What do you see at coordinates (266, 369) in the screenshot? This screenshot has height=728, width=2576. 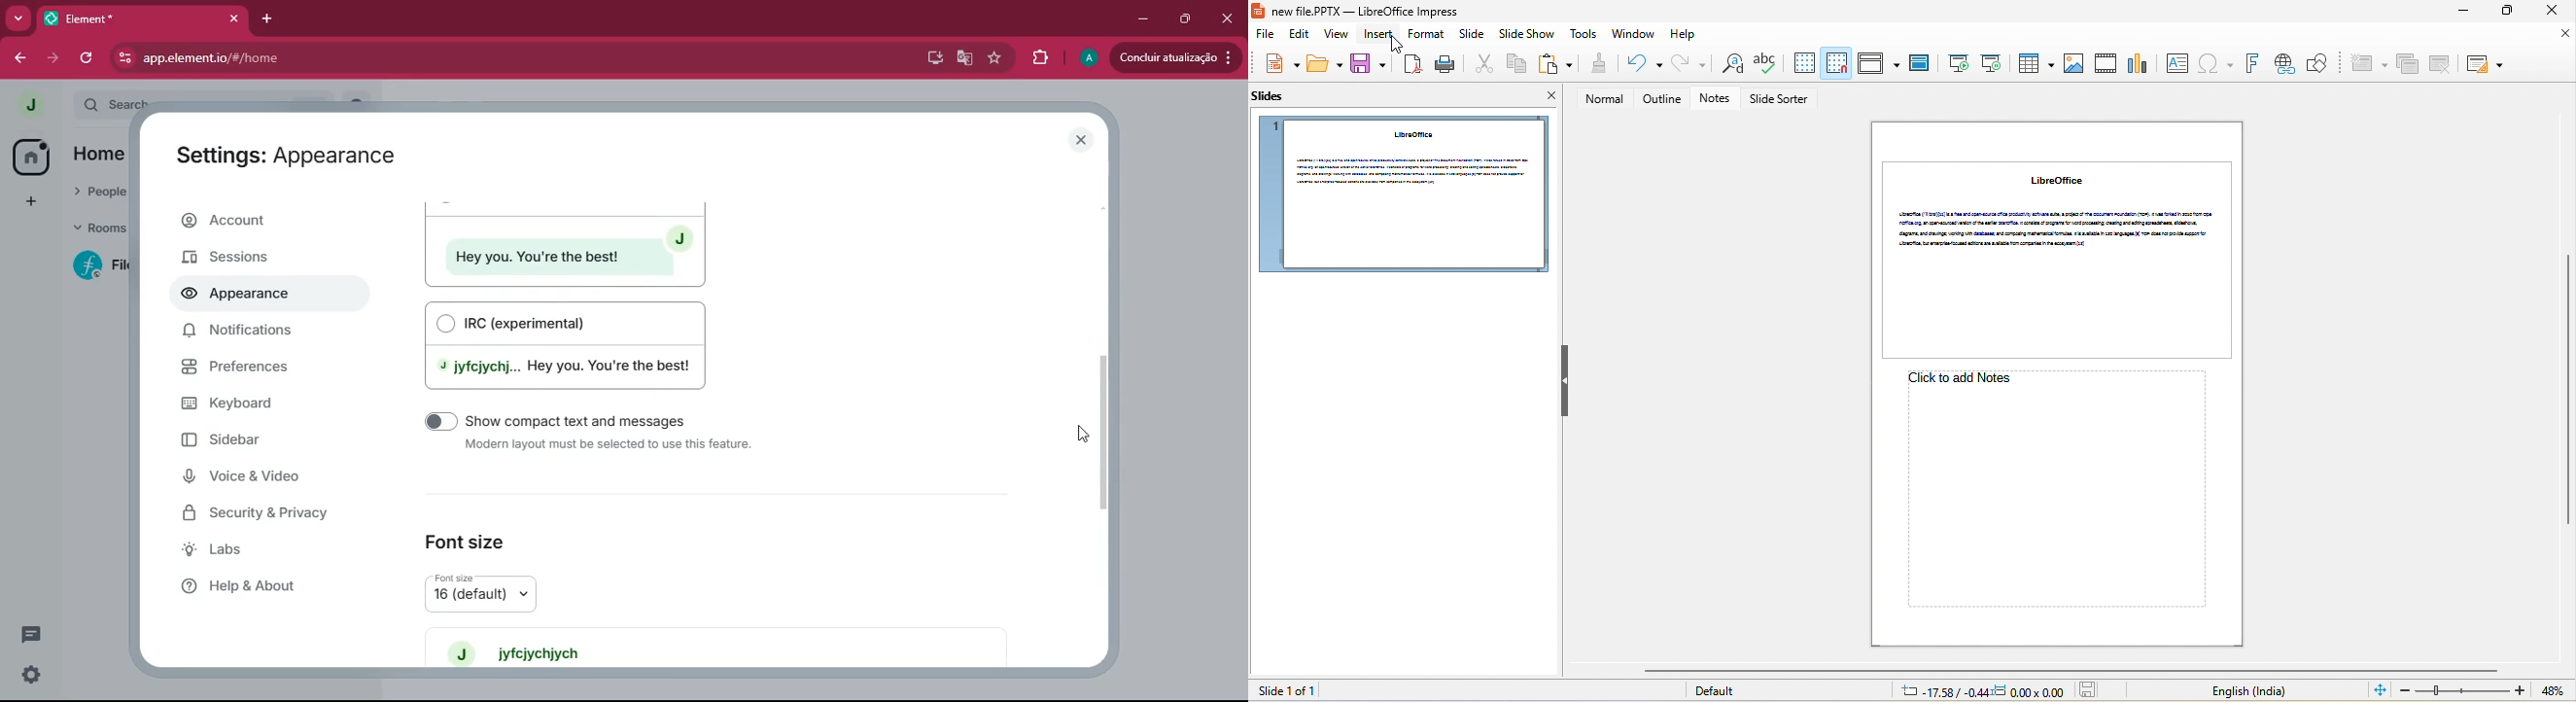 I see `preferences` at bounding box center [266, 369].